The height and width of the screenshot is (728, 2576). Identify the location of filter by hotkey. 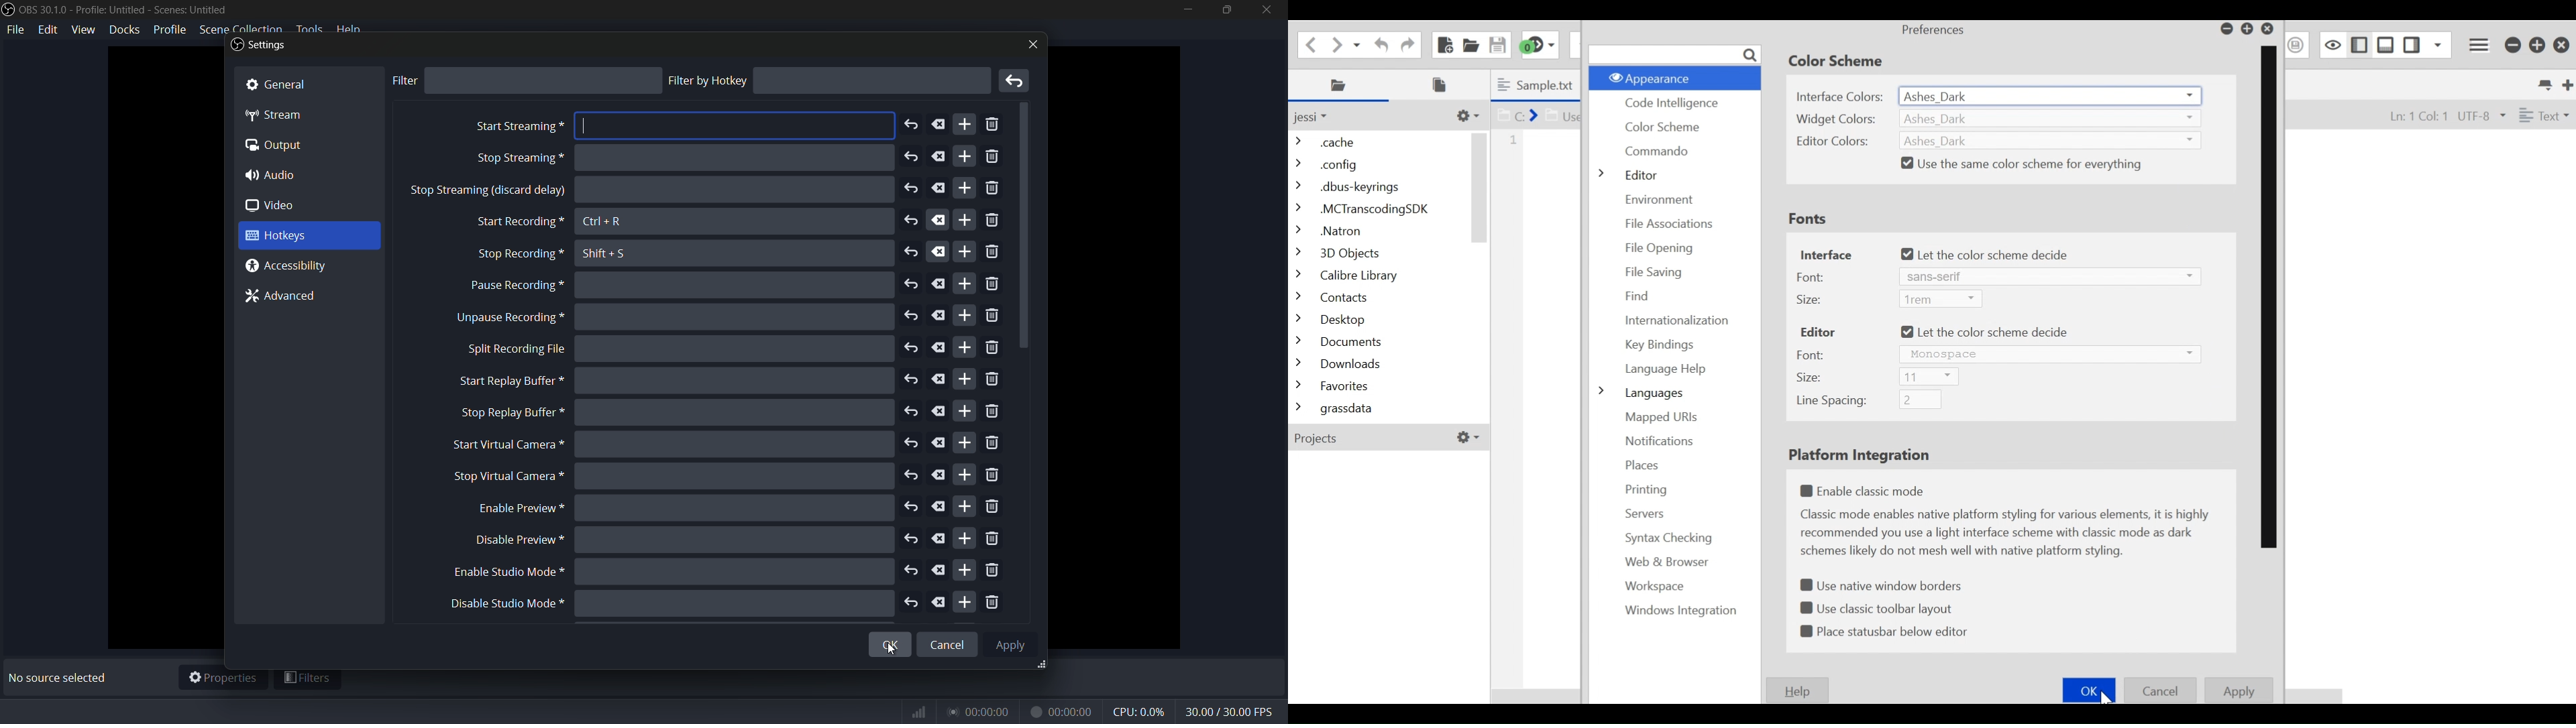
(708, 80).